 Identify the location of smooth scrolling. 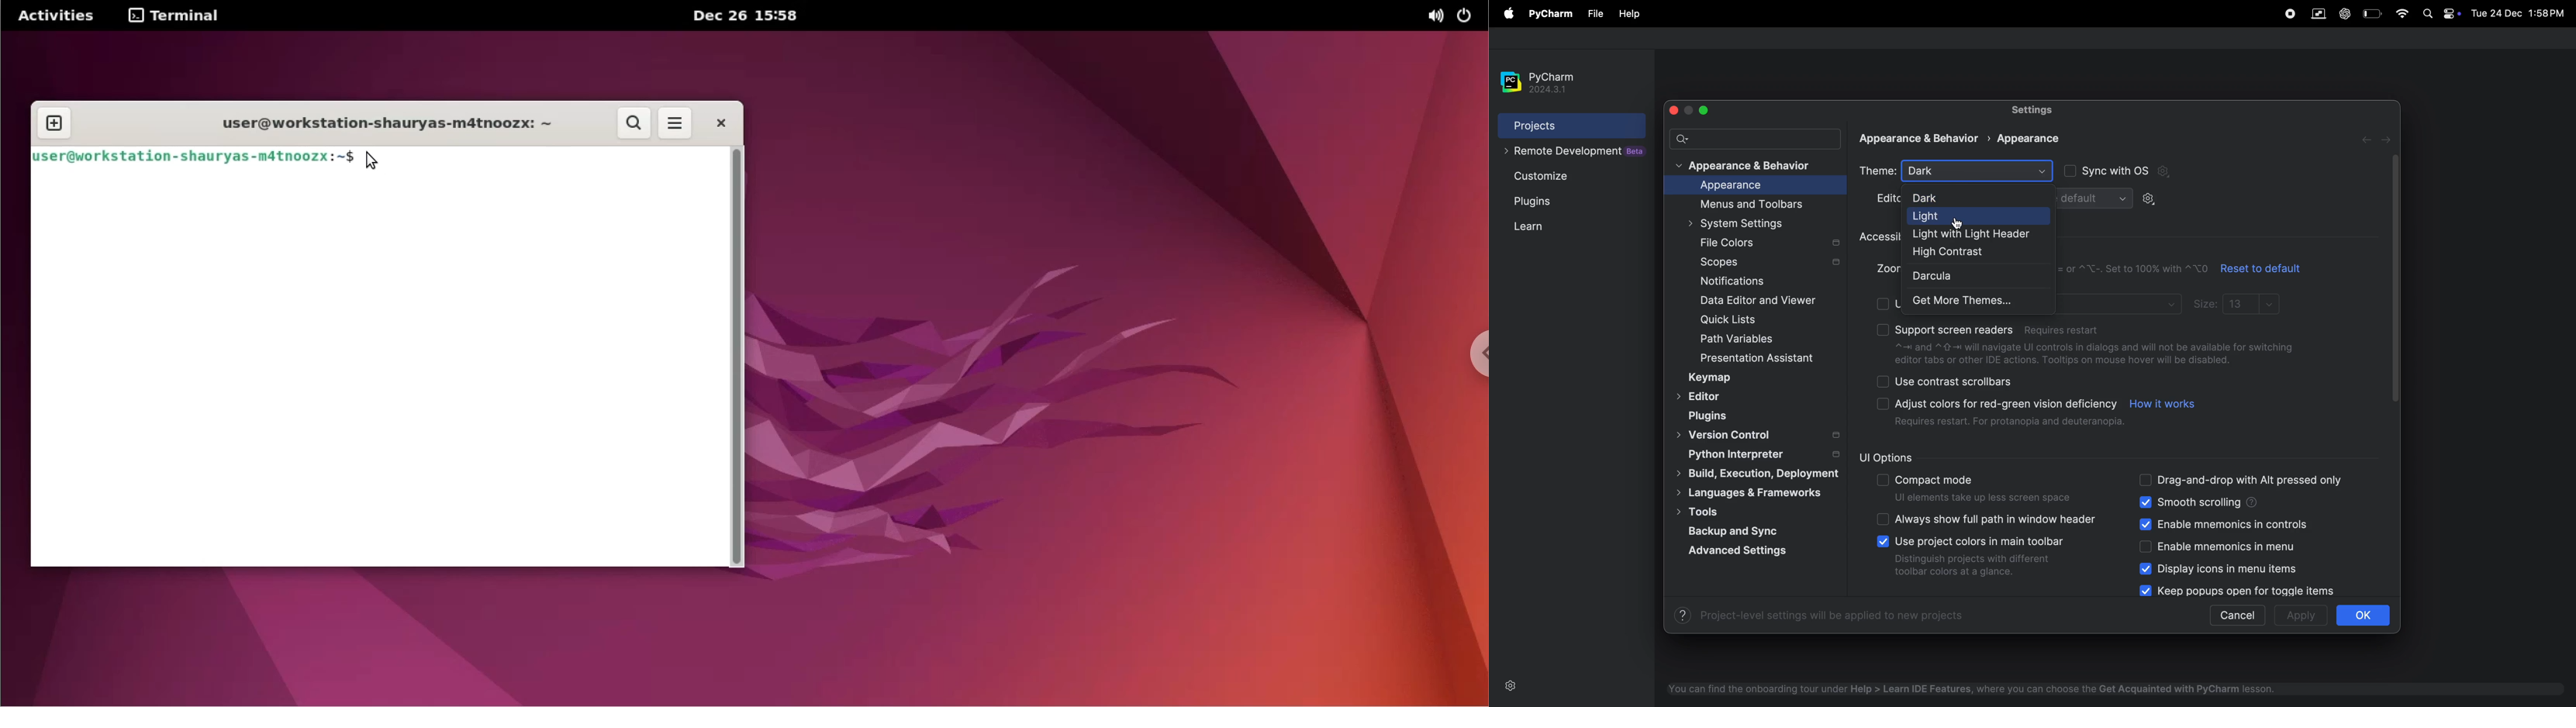
(2210, 503).